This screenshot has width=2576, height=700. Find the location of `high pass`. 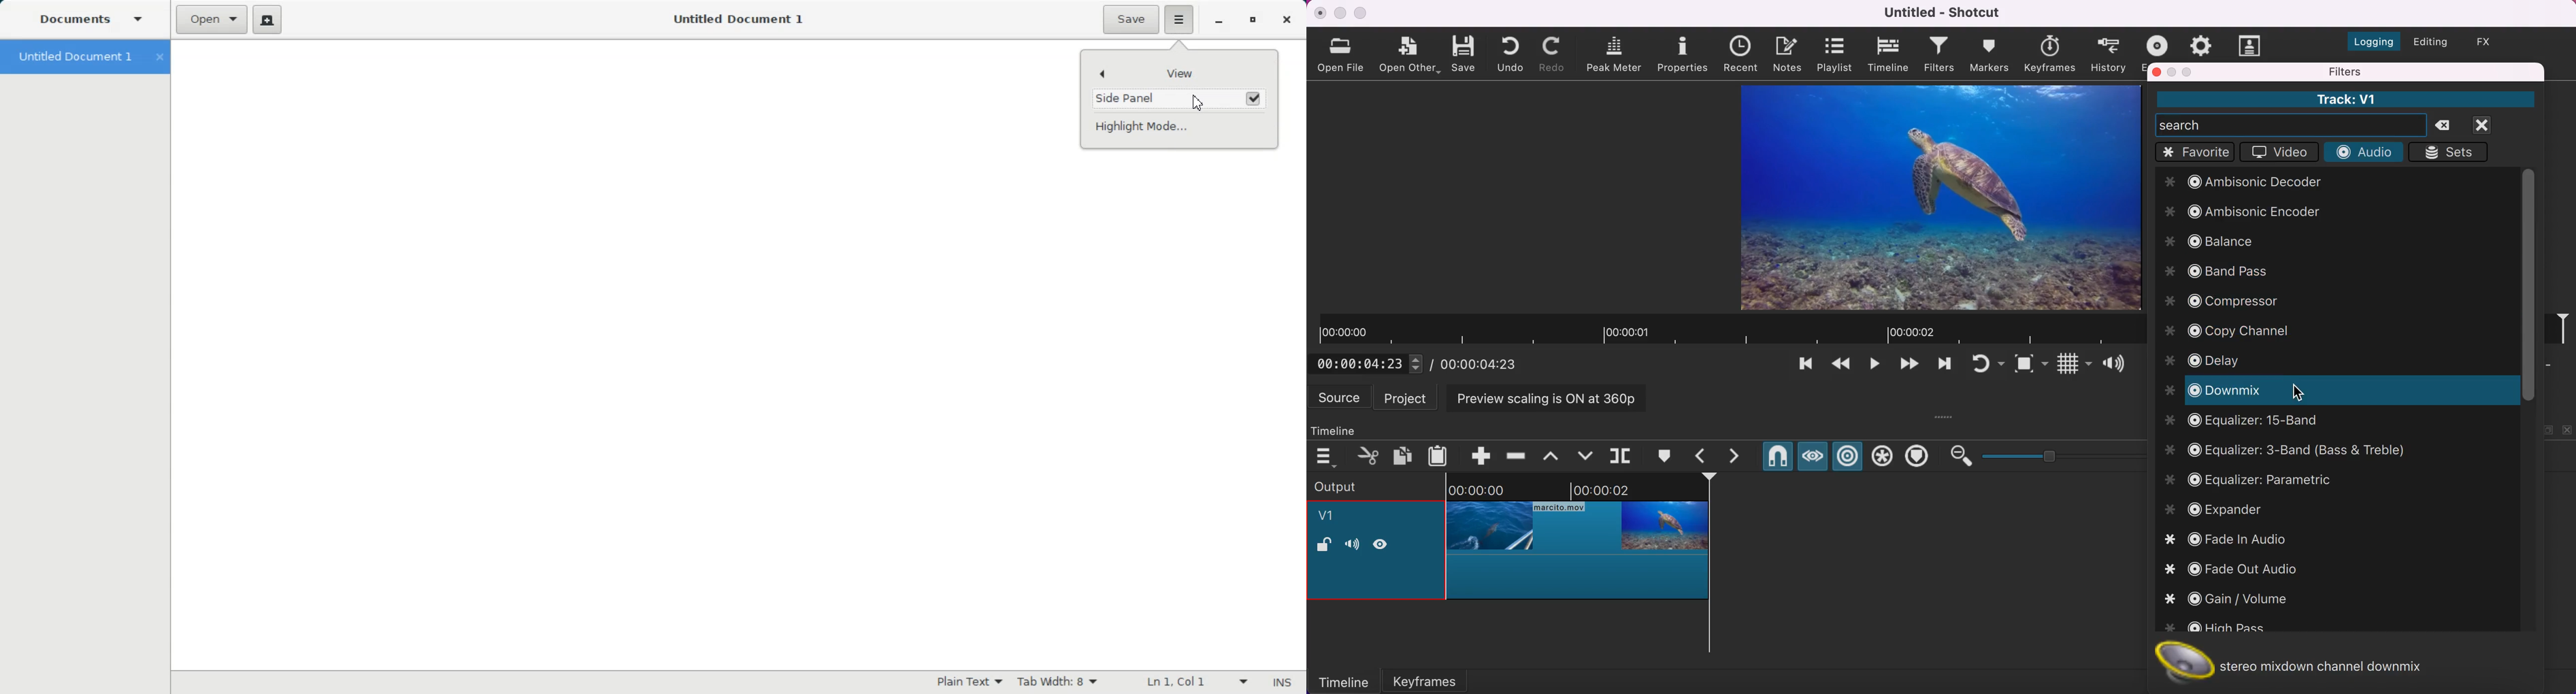

high pass is located at coordinates (2215, 628).